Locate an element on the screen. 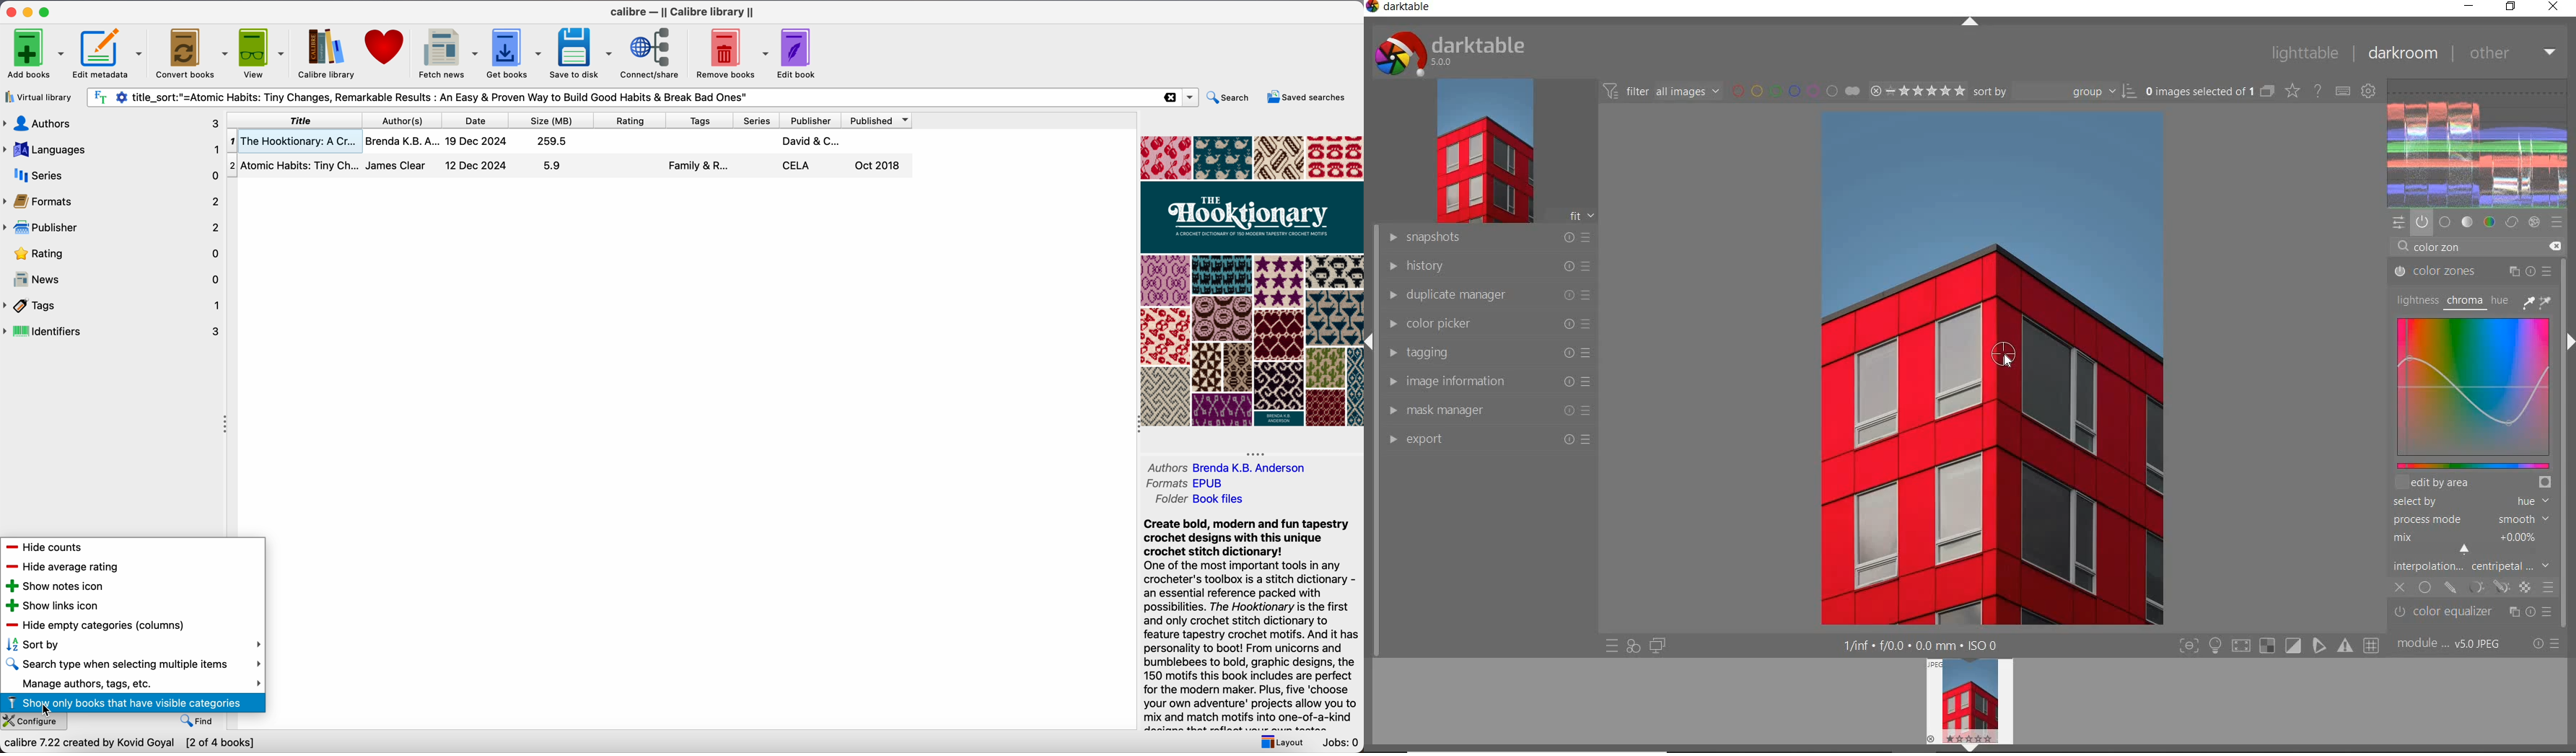 The height and width of the screenshot is (756, 2576). Atomic Habits: Tiny Ch.. is located at coordinates (294, 164).